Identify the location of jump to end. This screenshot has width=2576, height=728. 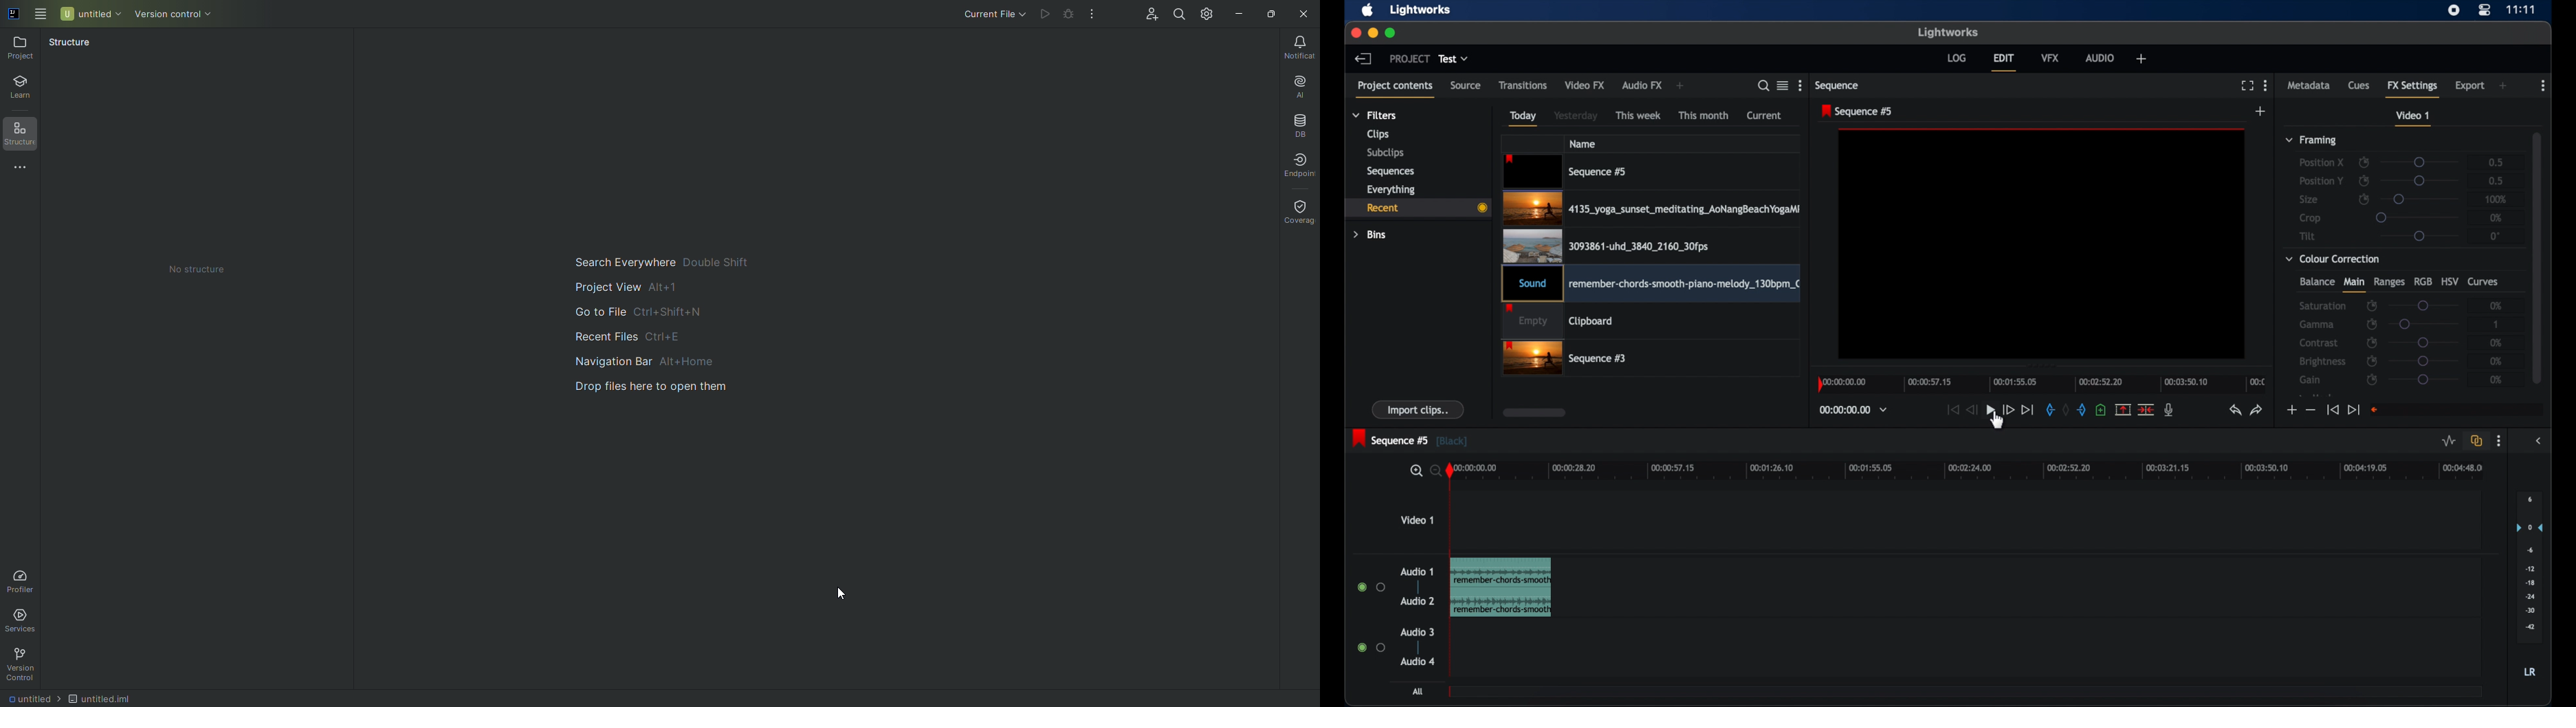
(2028, 410).